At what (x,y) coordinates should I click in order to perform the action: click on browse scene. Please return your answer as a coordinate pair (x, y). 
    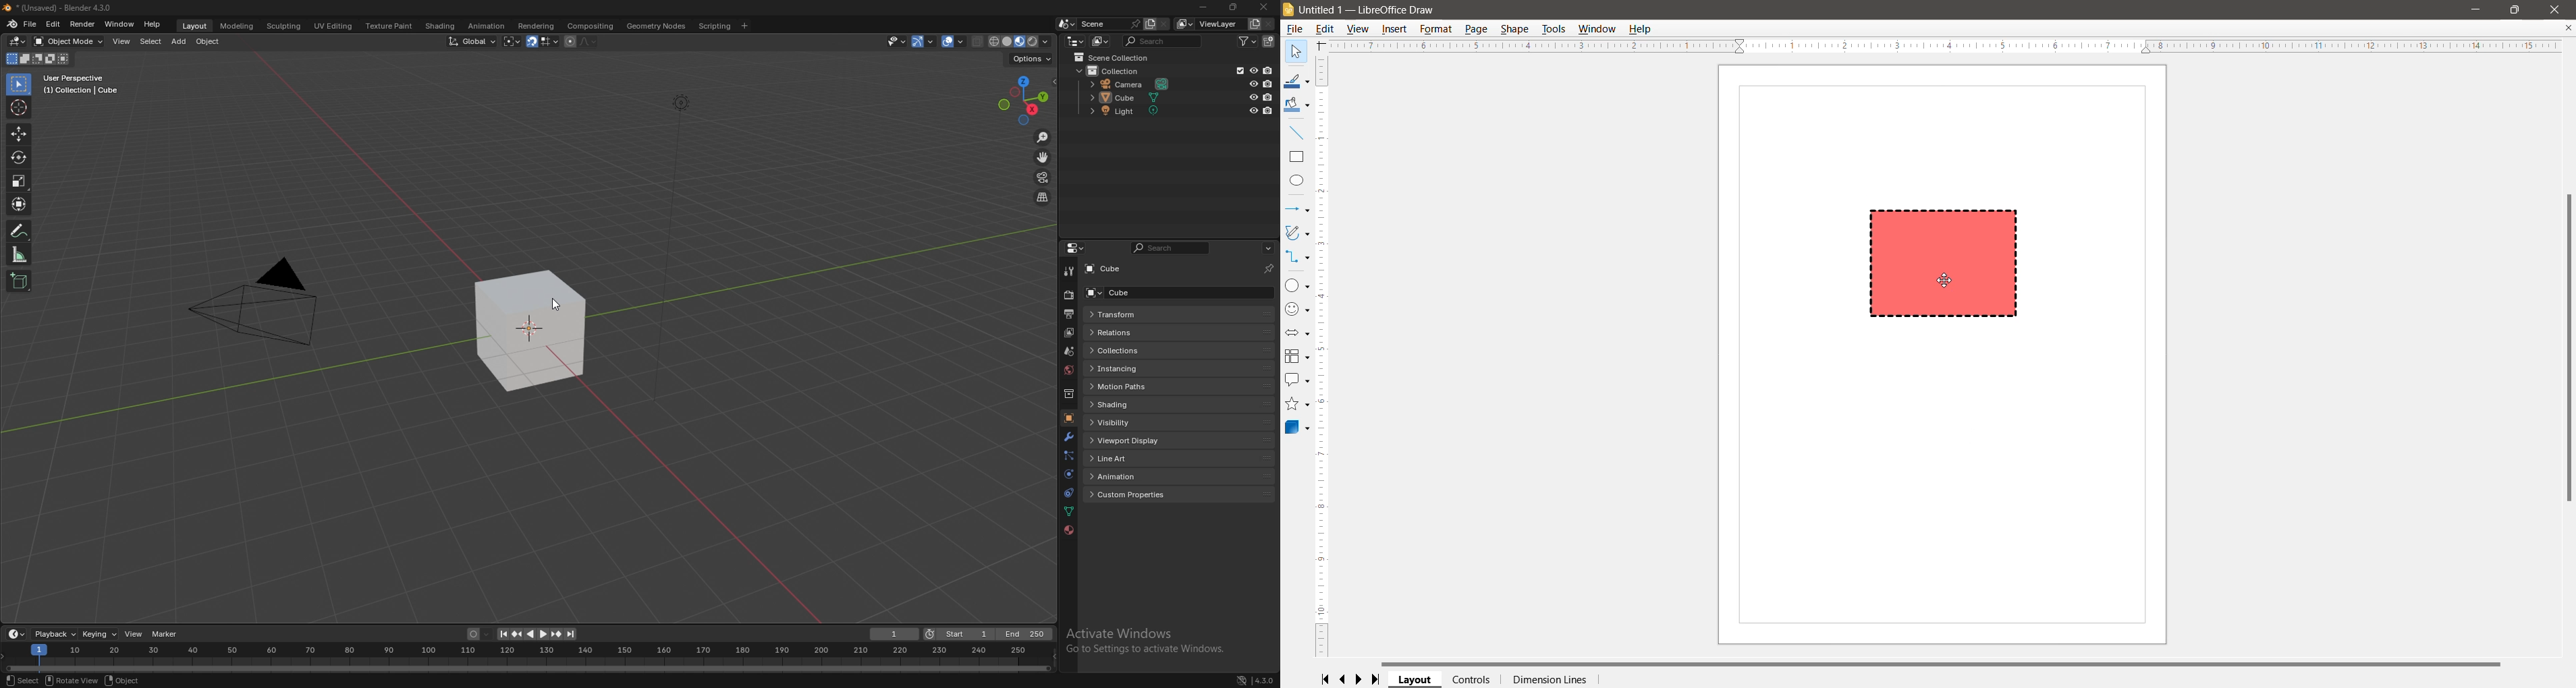
    Looking at the image, I should click on (1067, 23).